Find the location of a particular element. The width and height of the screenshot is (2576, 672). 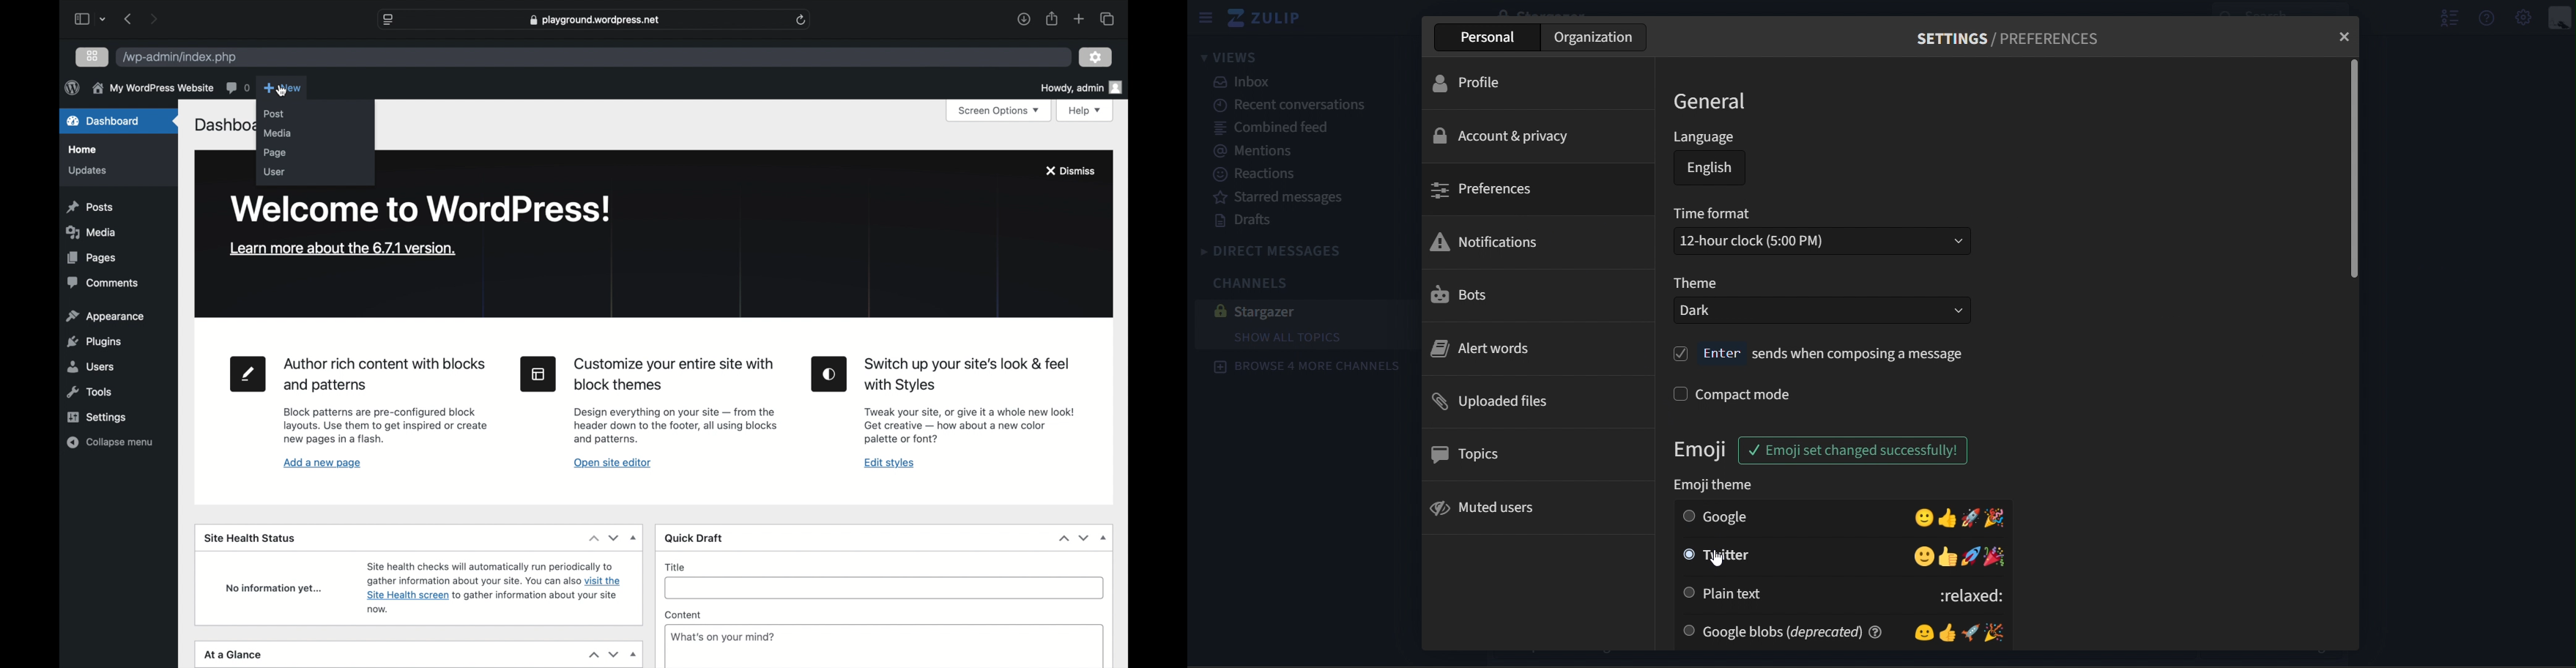

updates is located at coordinates (86, 169).